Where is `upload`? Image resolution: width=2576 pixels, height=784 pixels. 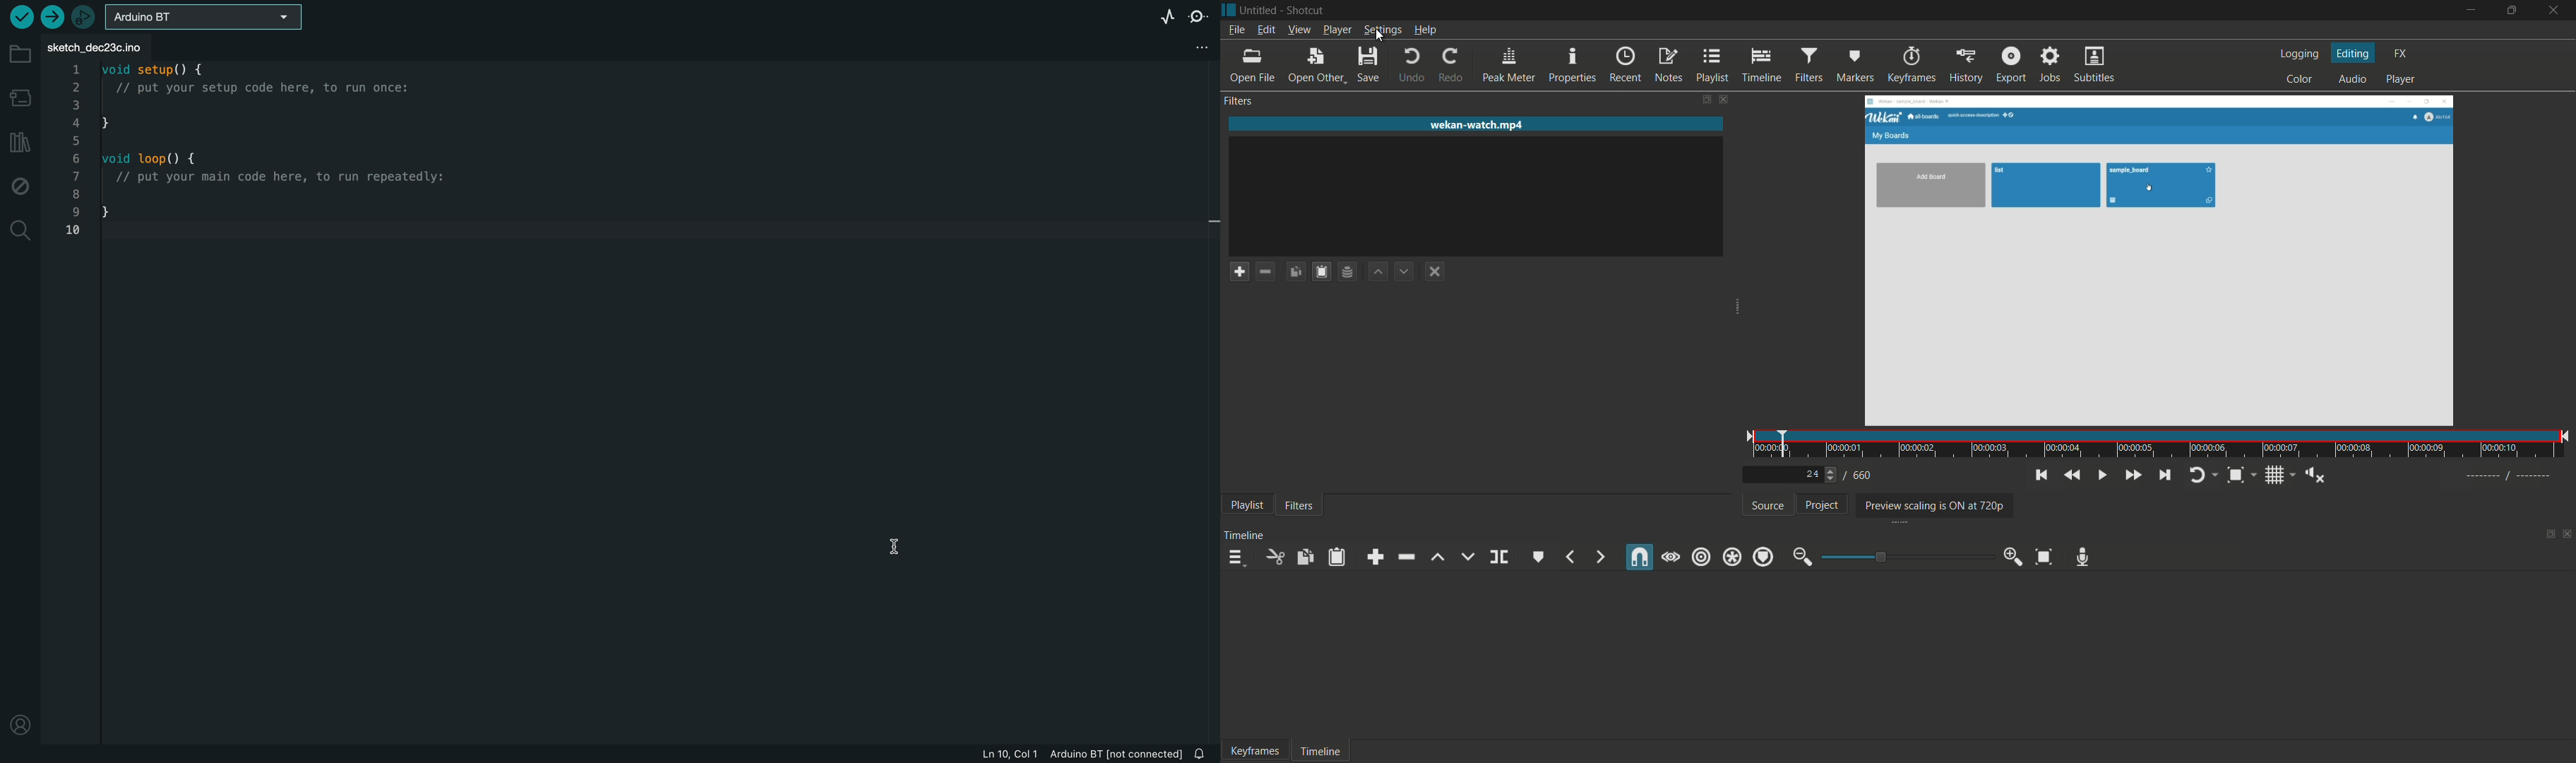 upload is located at coordinates (54, 17).